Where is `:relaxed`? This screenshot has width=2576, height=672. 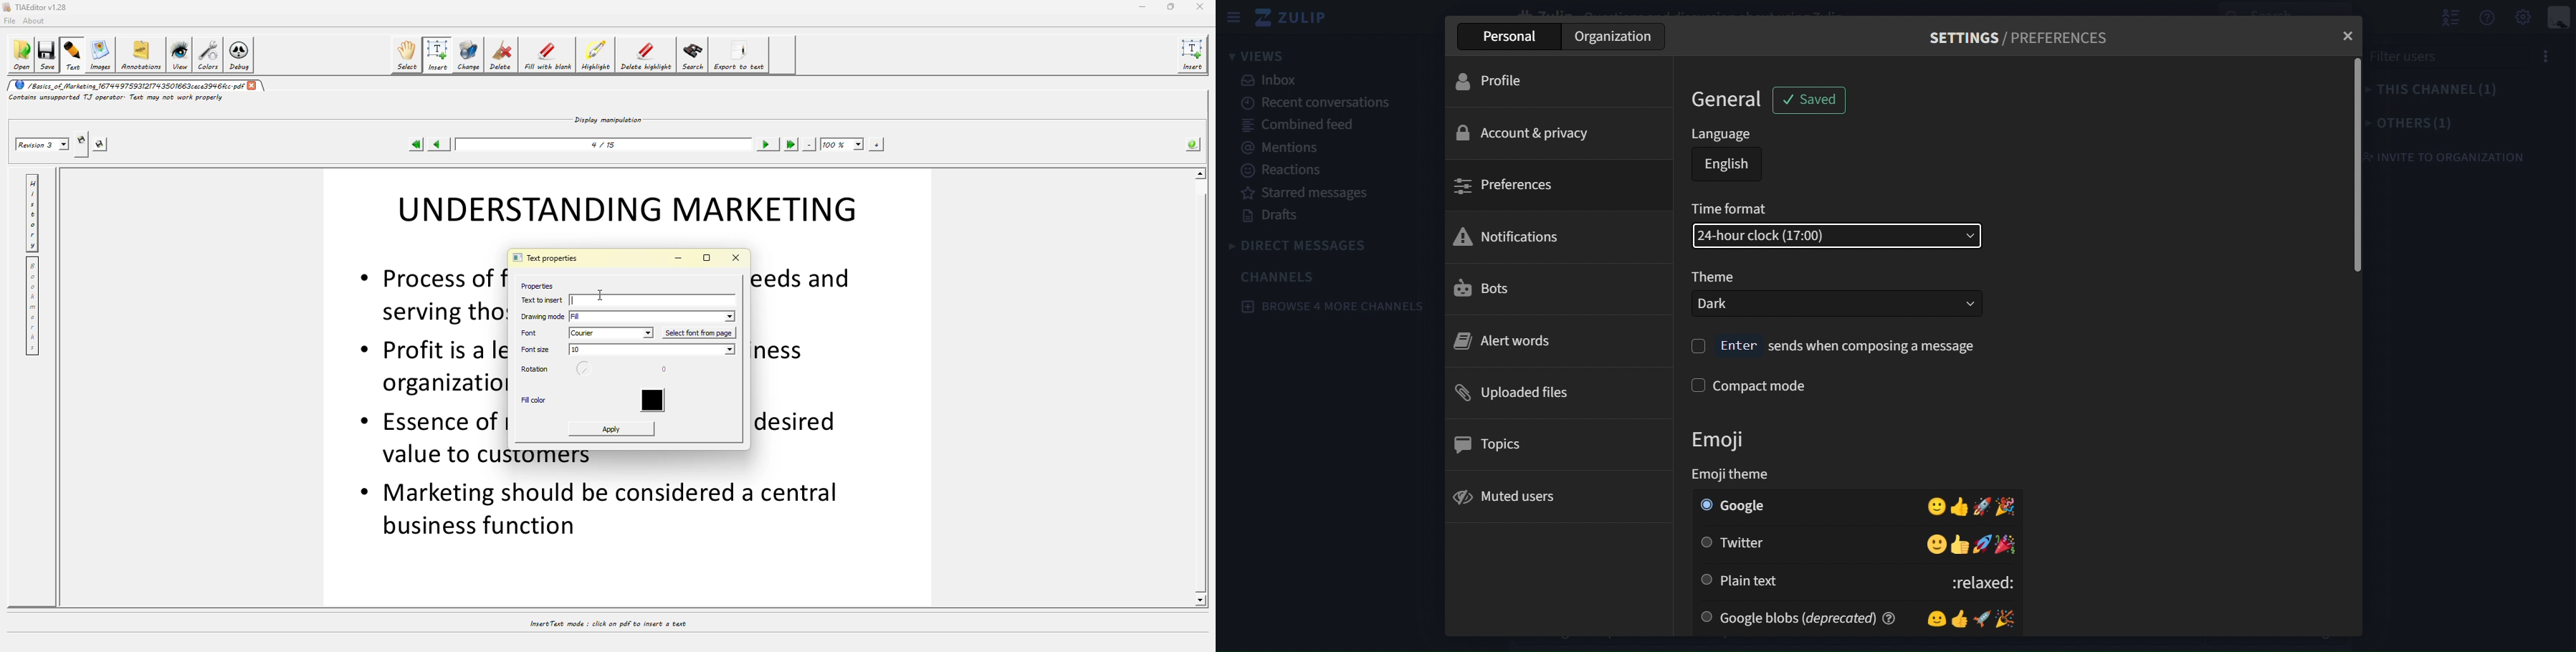
:relaxed is located at coordinates (1945, 583).